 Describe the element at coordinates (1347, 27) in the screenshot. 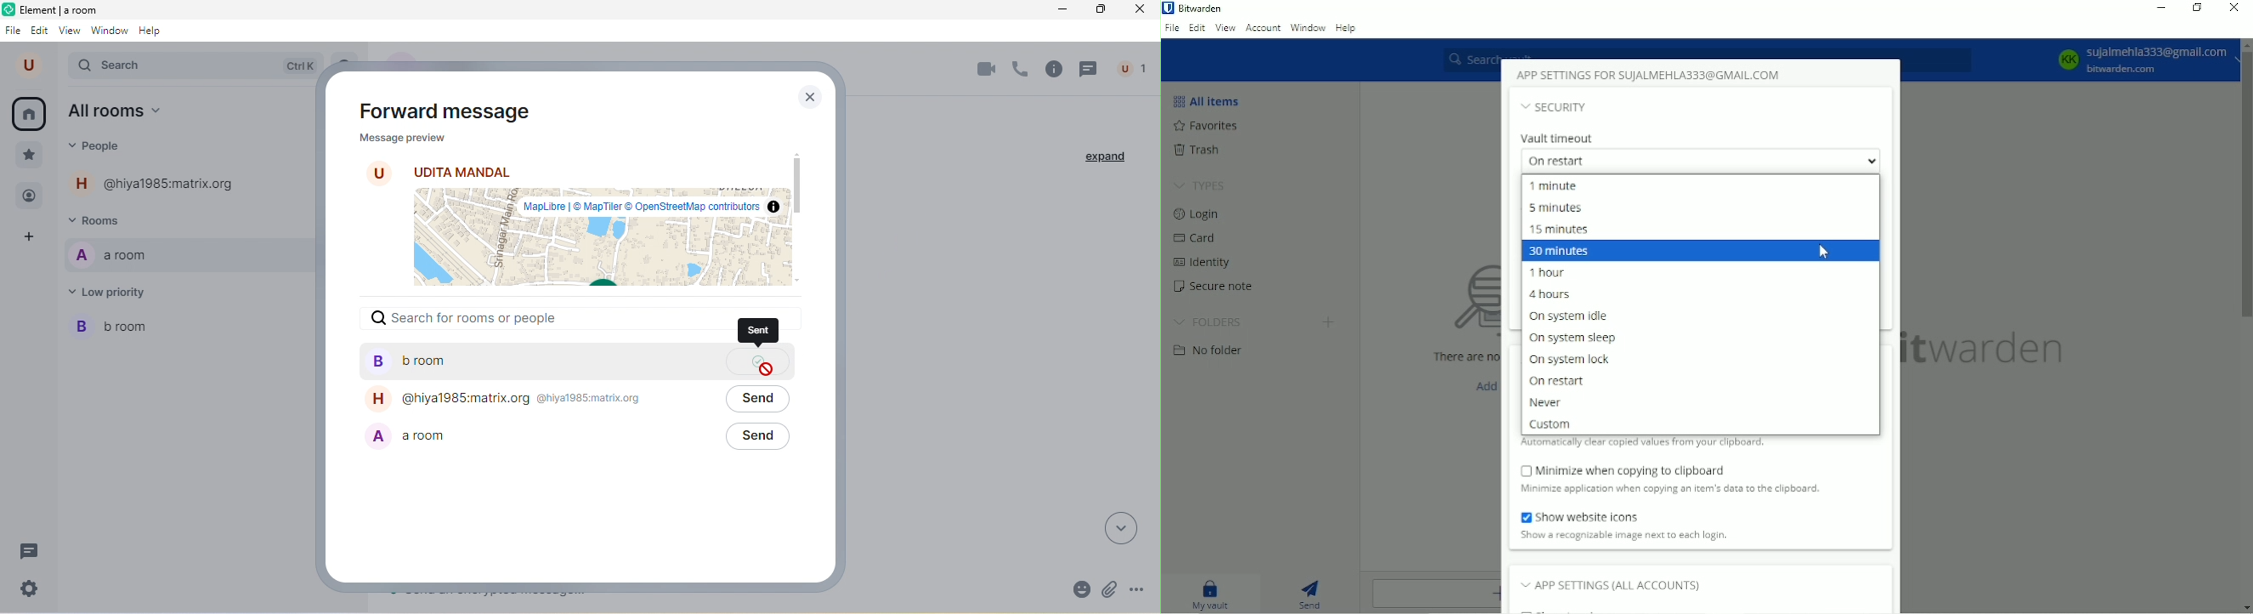

I see `Help` at that location.